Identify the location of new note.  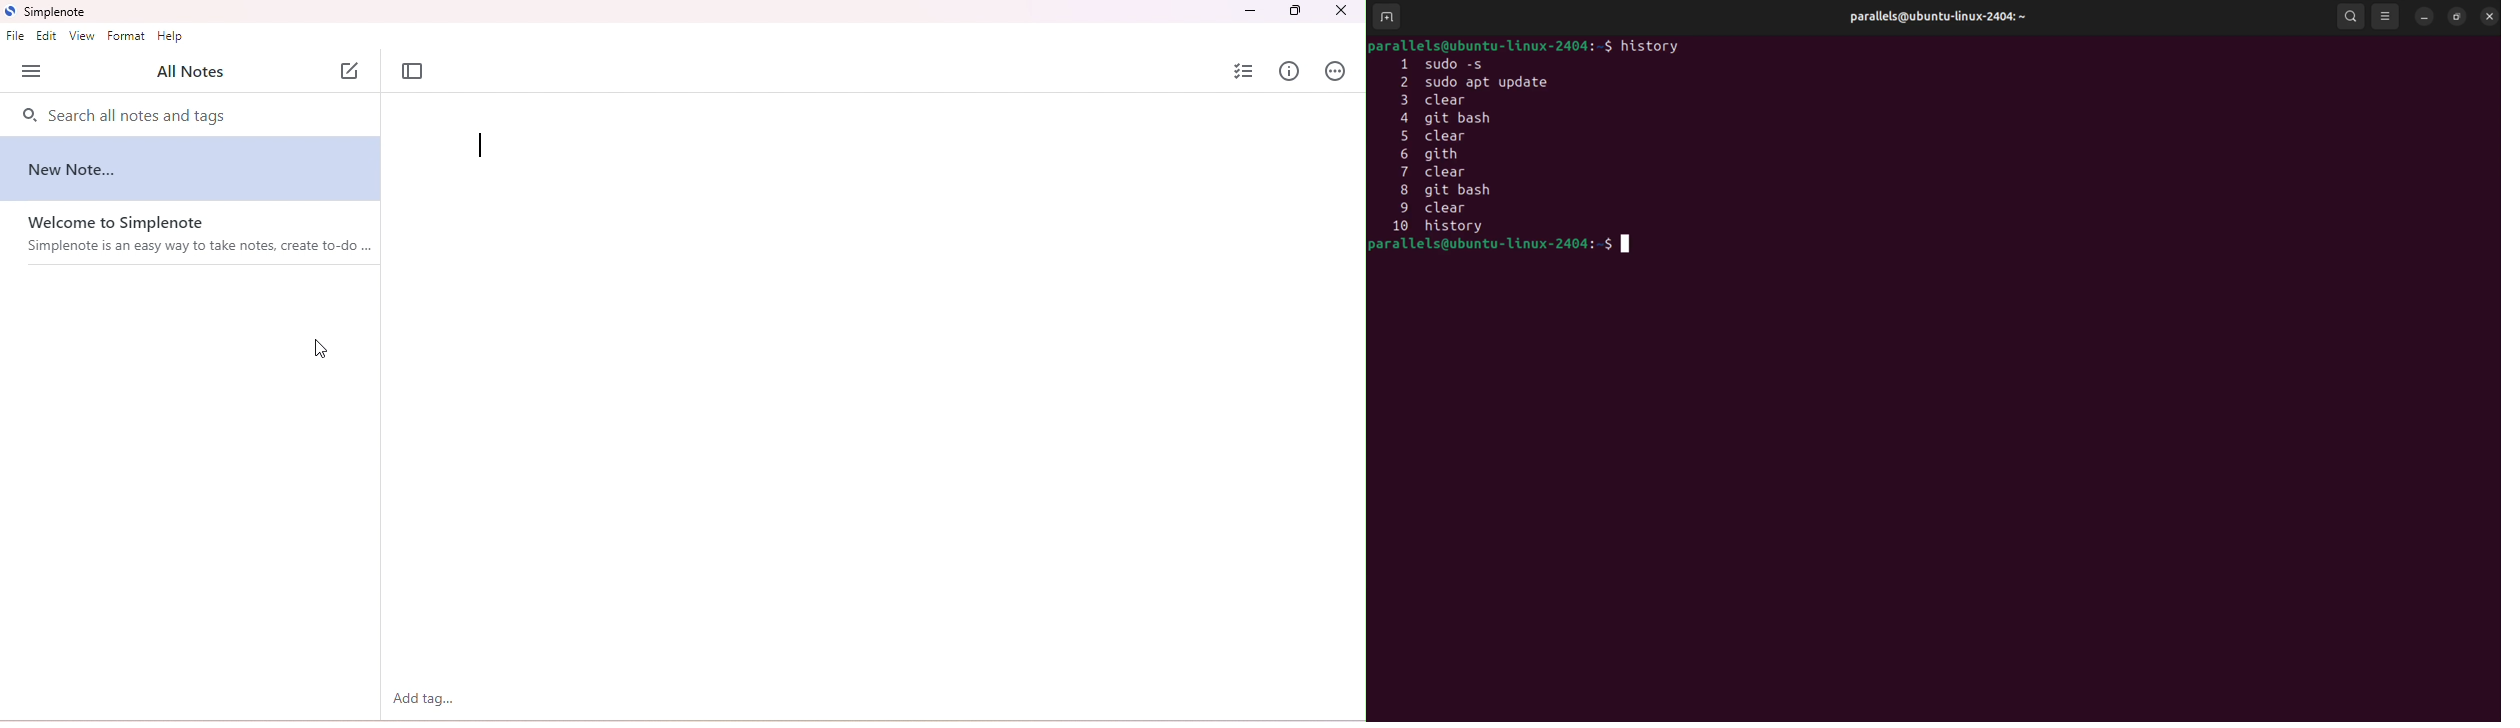
(352, 71).